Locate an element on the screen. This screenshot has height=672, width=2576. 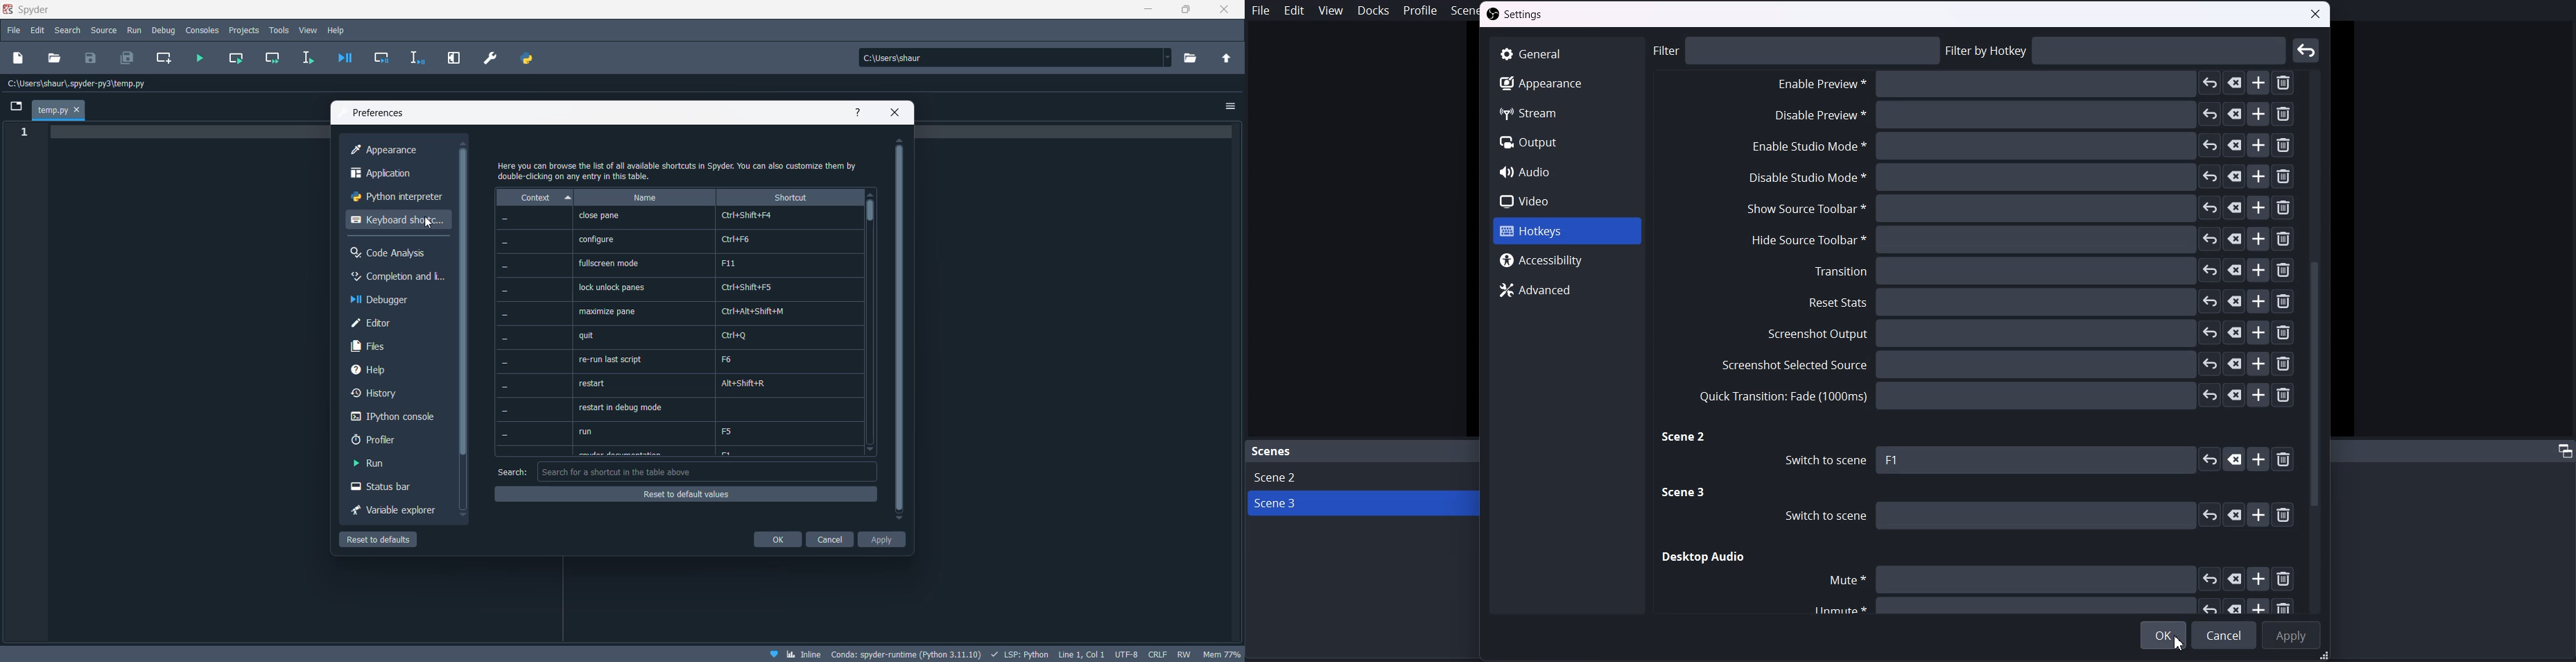
Quick transition fade is located at coordinates (1994, 396).